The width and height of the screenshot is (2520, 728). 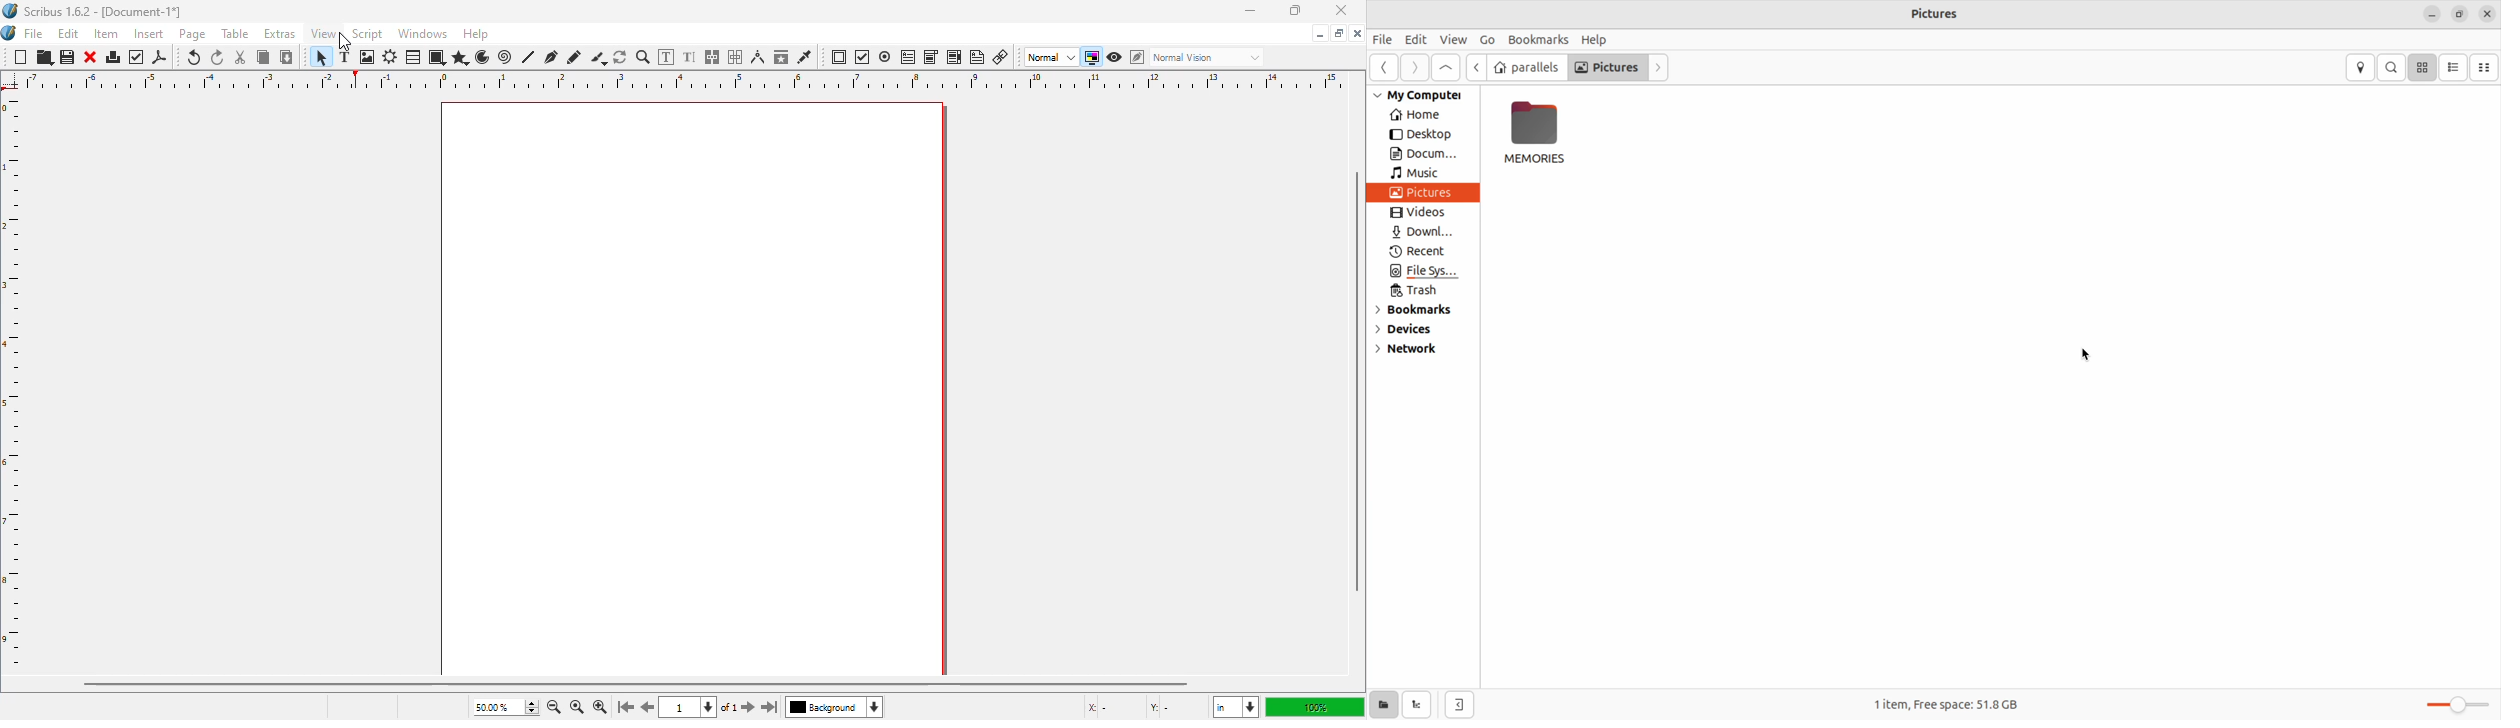 I want to click on edit contents in frame, so click(x=667, y=56).